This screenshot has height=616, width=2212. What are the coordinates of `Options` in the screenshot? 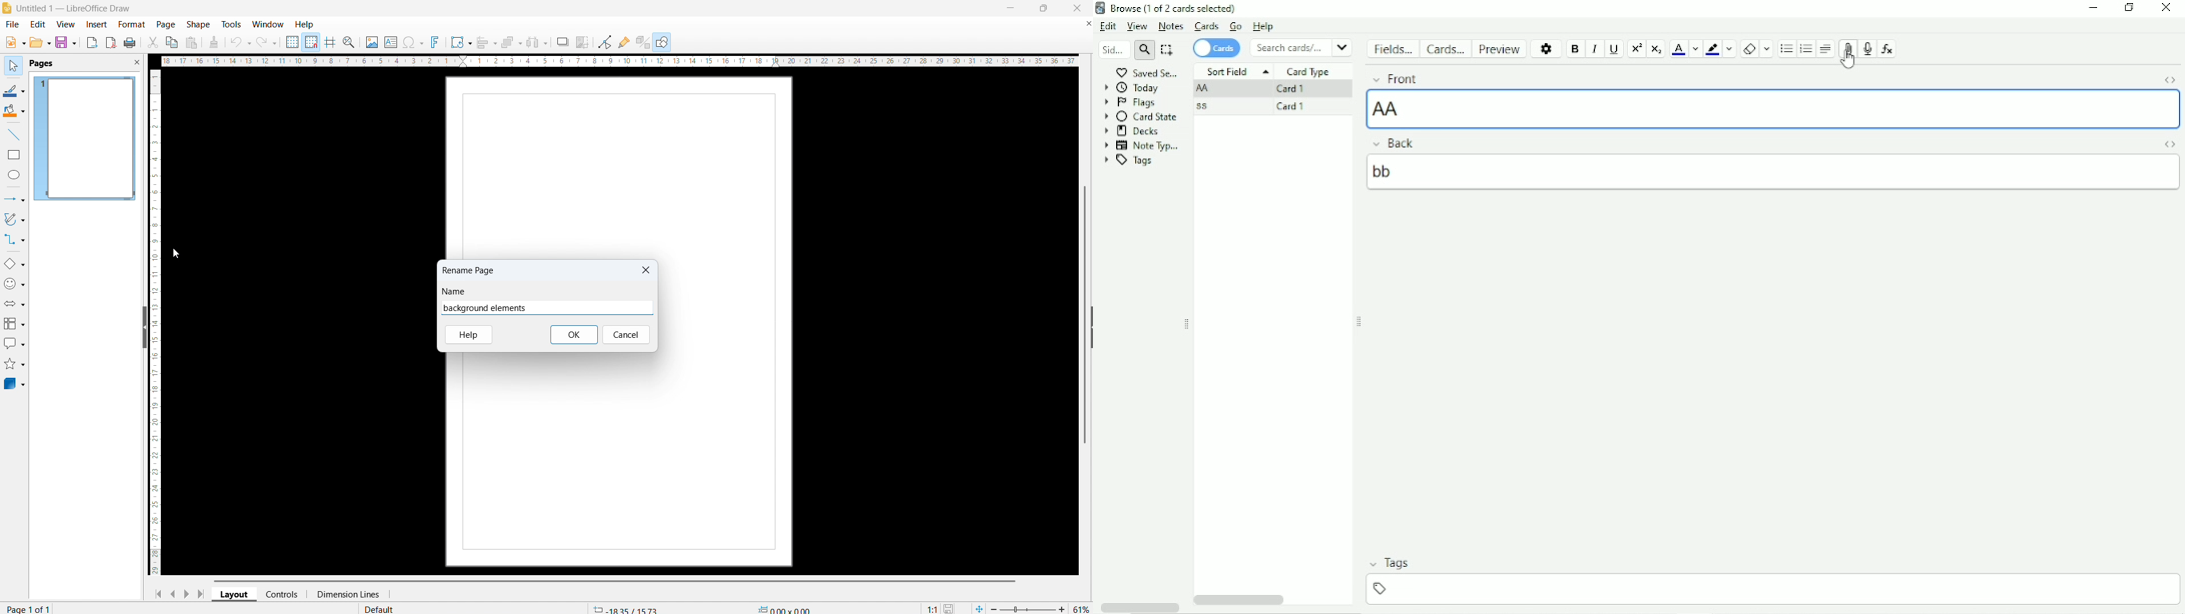 It's located at (1548, 50).